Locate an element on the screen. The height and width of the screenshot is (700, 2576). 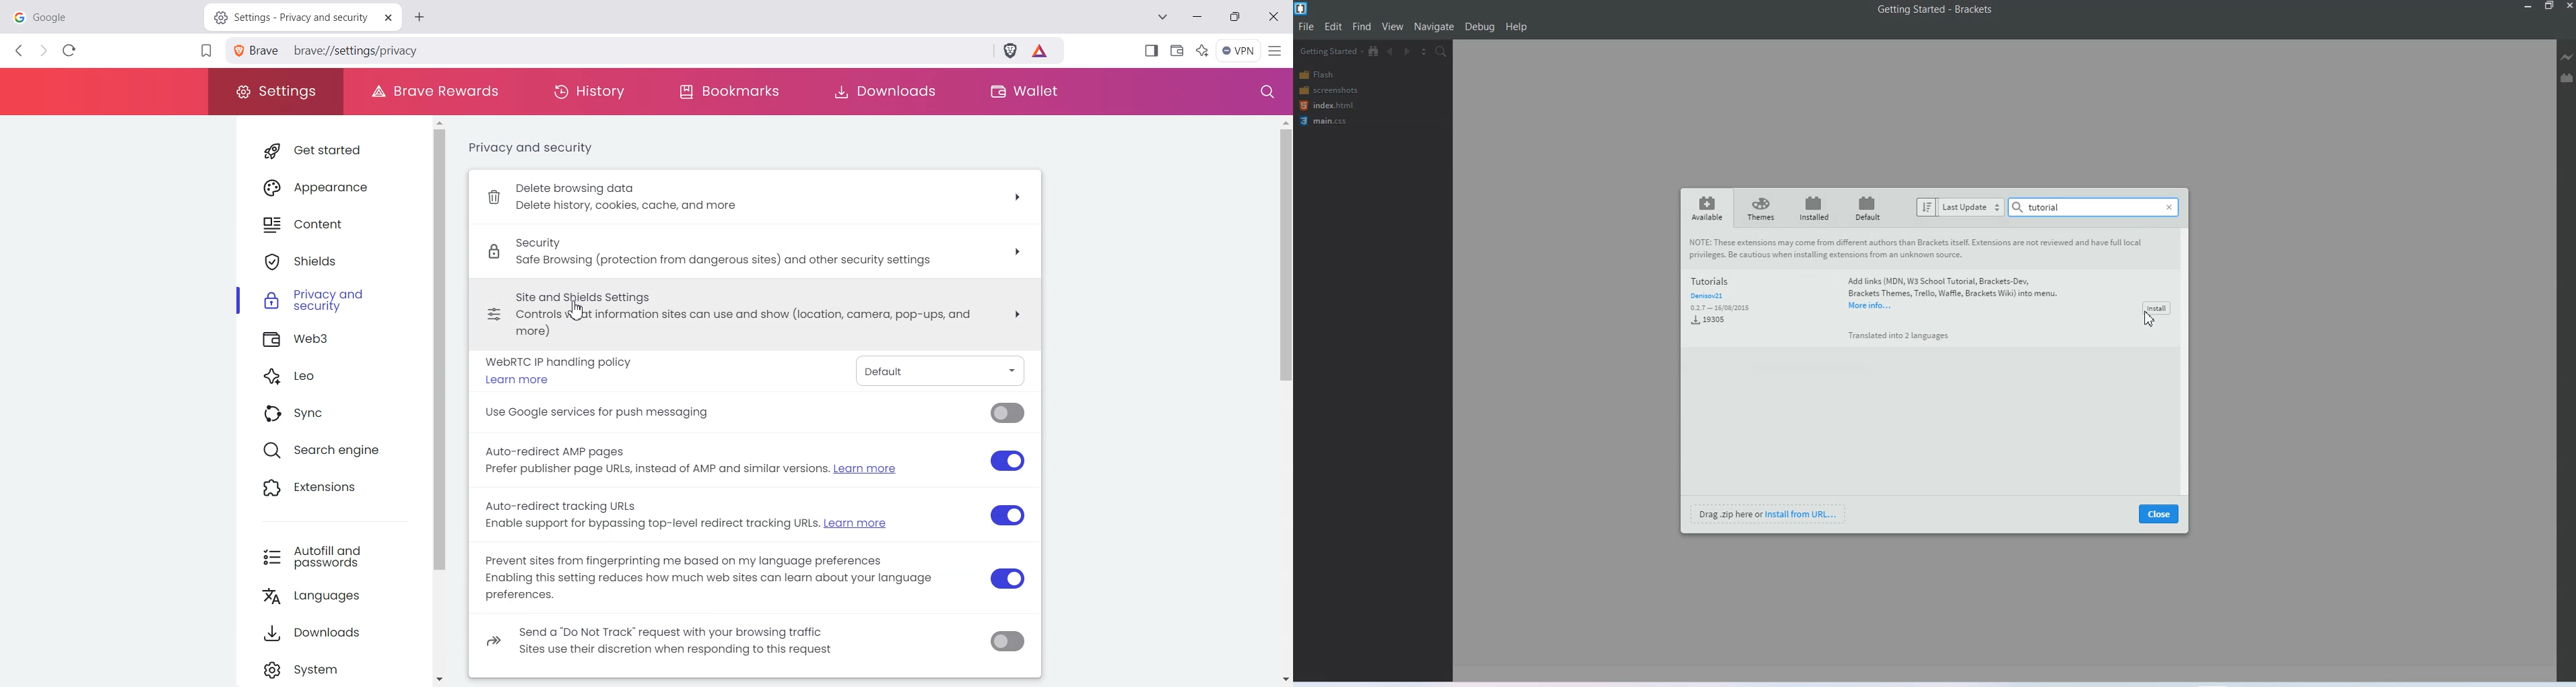
Search Bar is located at coordinates (2094, 207).